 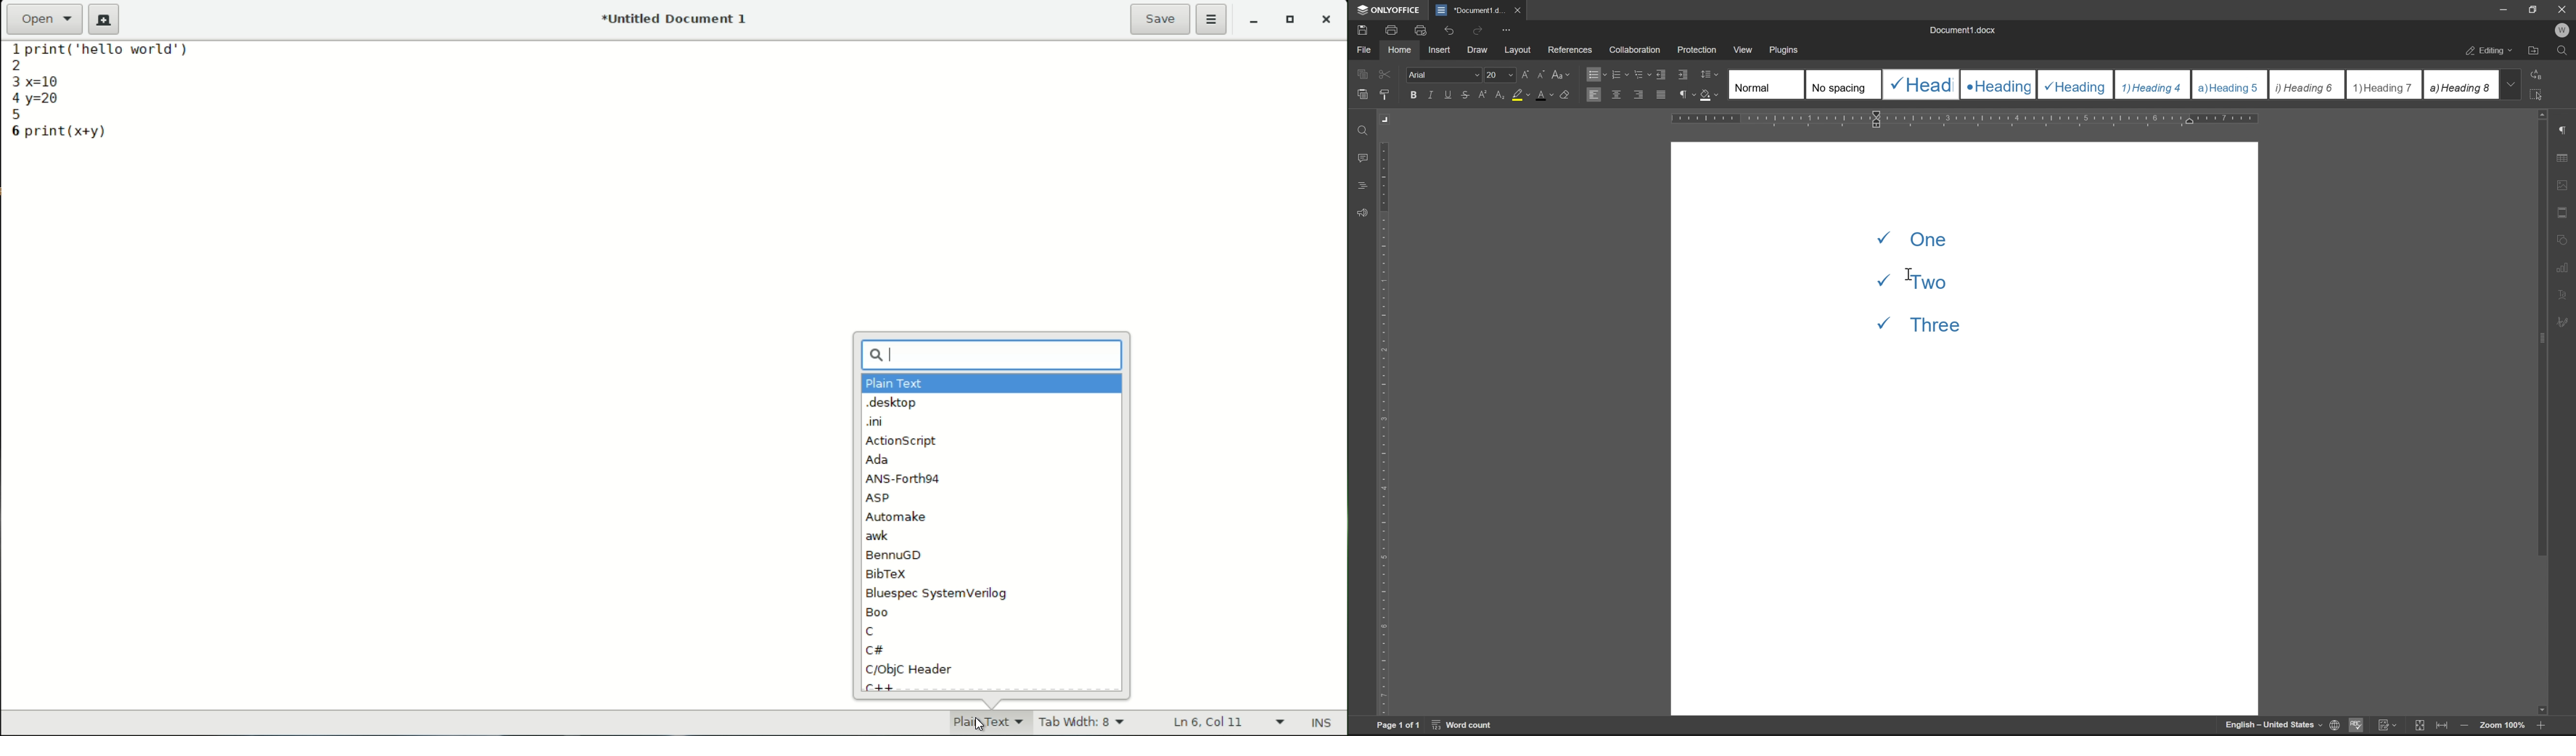 What do you see at coordinates (2563, 10) in the screenshot?
I see `Close` at bounding box center [2563, 10].